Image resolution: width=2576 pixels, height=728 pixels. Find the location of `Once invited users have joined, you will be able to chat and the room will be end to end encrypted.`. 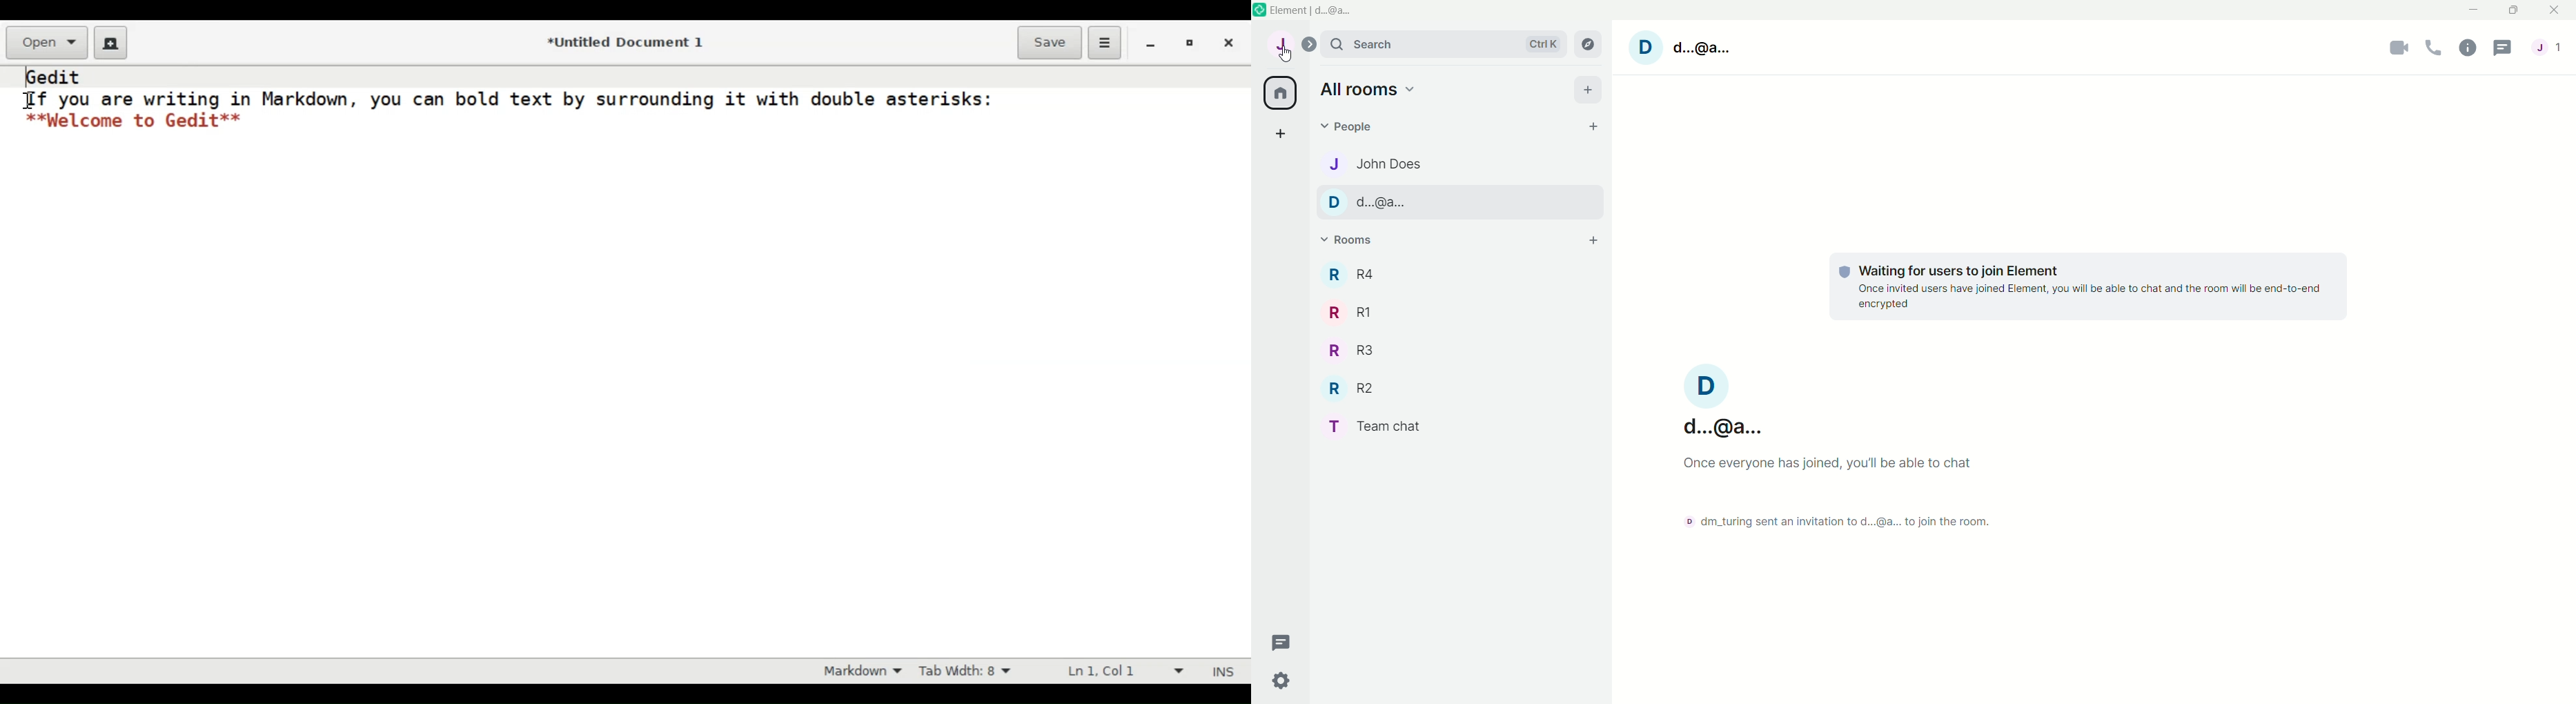

Once invited users have joined, you will be able to chat and the room will be end to end encrypted. is located at coordinates (2093, 298).